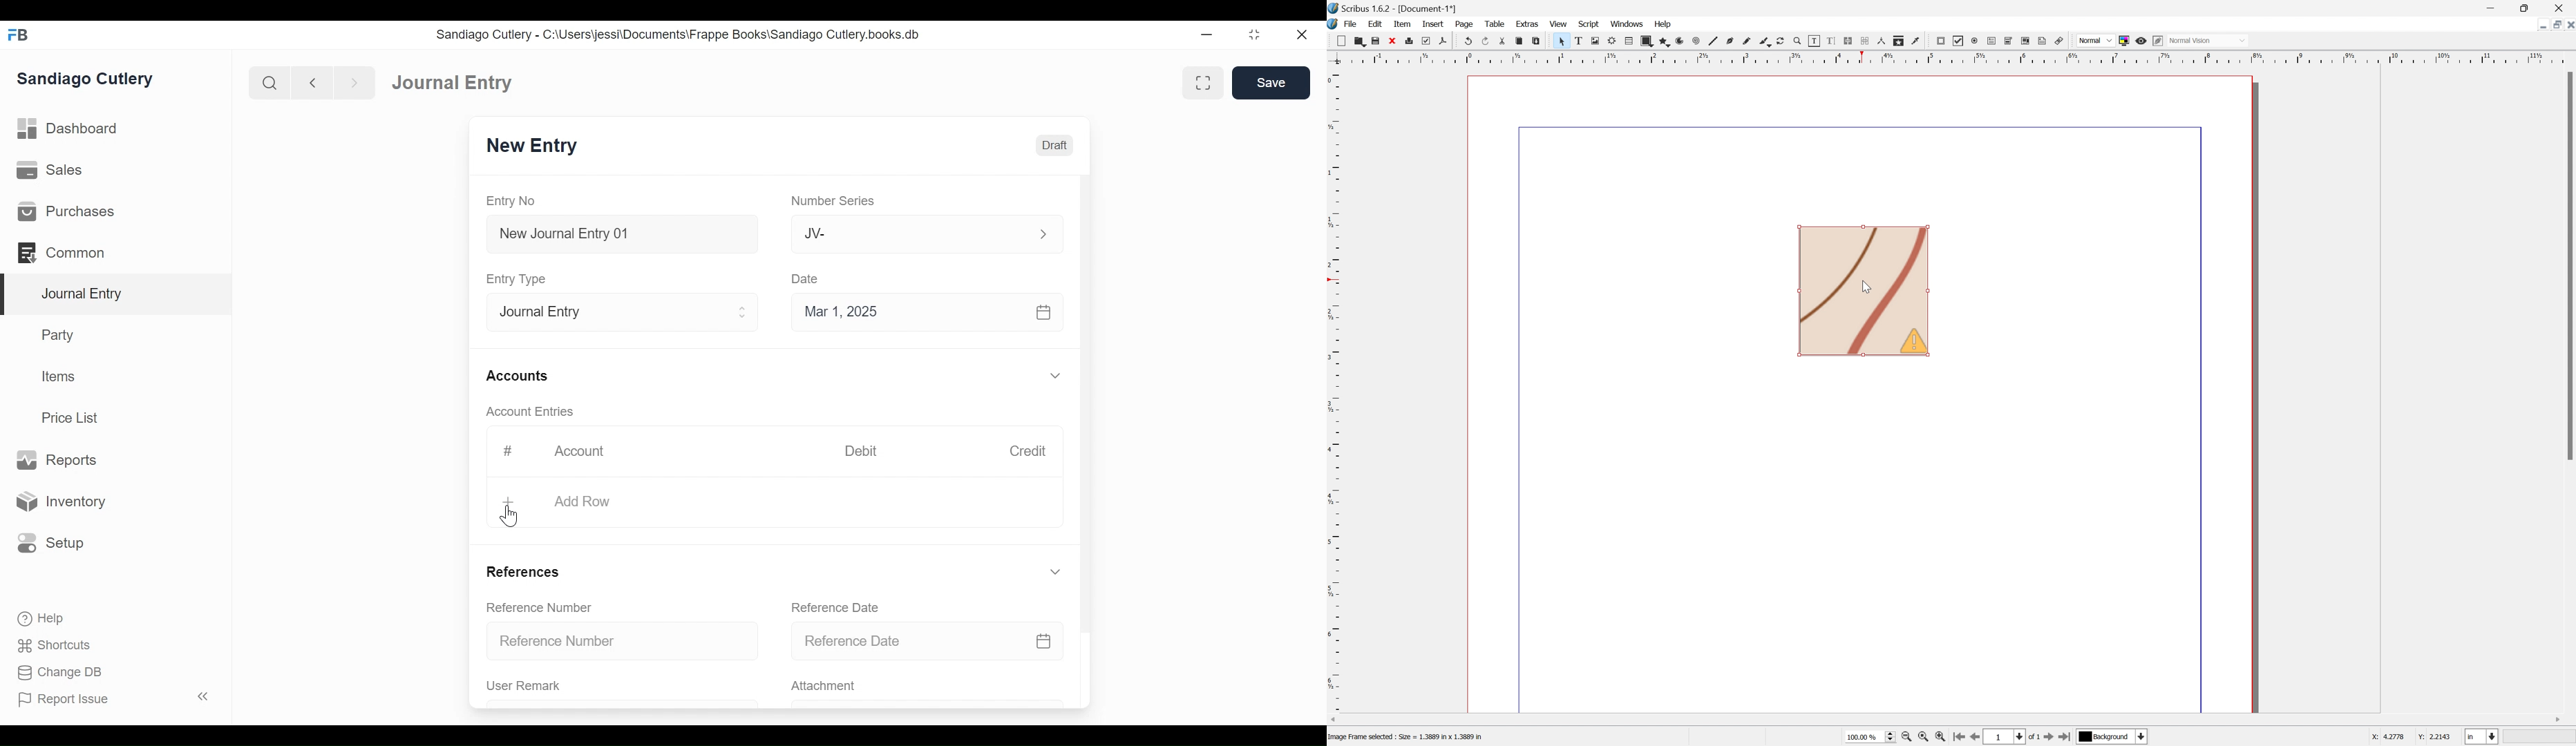 This screenshot has width=2576, height=756. Describe the element at coordinates (1925, 738) in the screenshot. I see `Zoom to 100%` at that location.